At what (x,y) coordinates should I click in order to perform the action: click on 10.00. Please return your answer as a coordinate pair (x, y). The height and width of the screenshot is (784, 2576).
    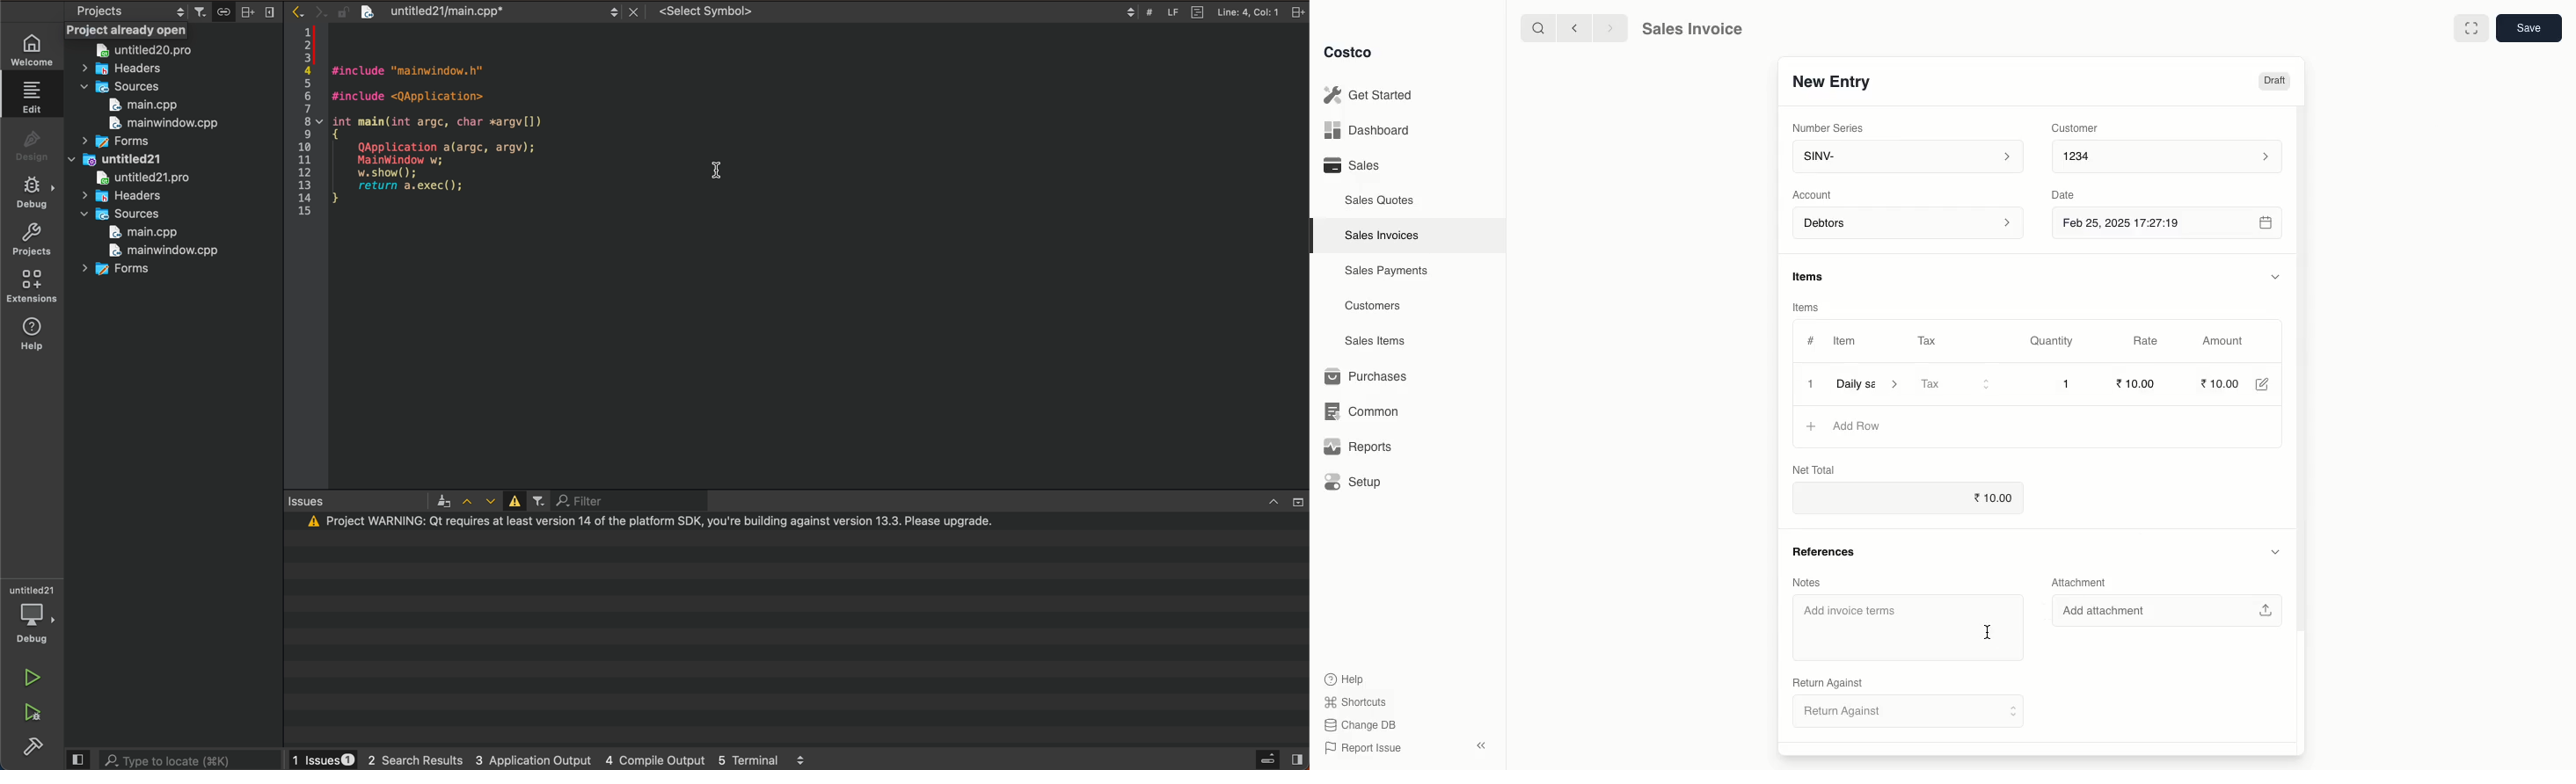
    Looking at the image, I should click on (1988, 499).